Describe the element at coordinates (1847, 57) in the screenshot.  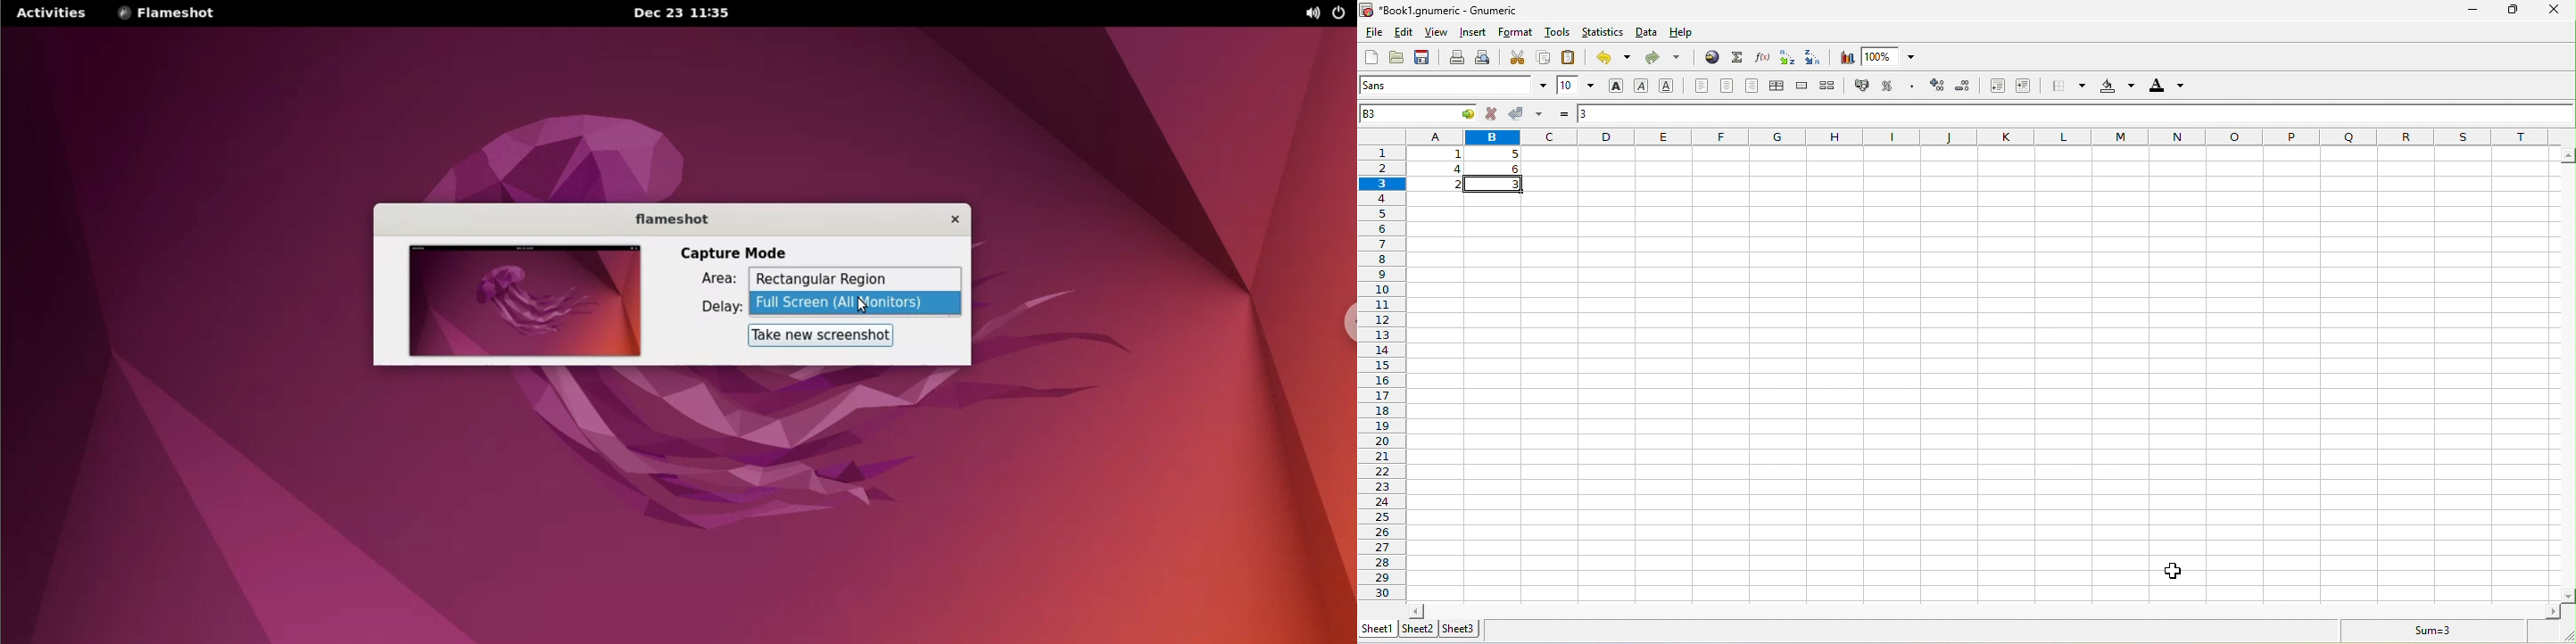
I see `chart` at that location.